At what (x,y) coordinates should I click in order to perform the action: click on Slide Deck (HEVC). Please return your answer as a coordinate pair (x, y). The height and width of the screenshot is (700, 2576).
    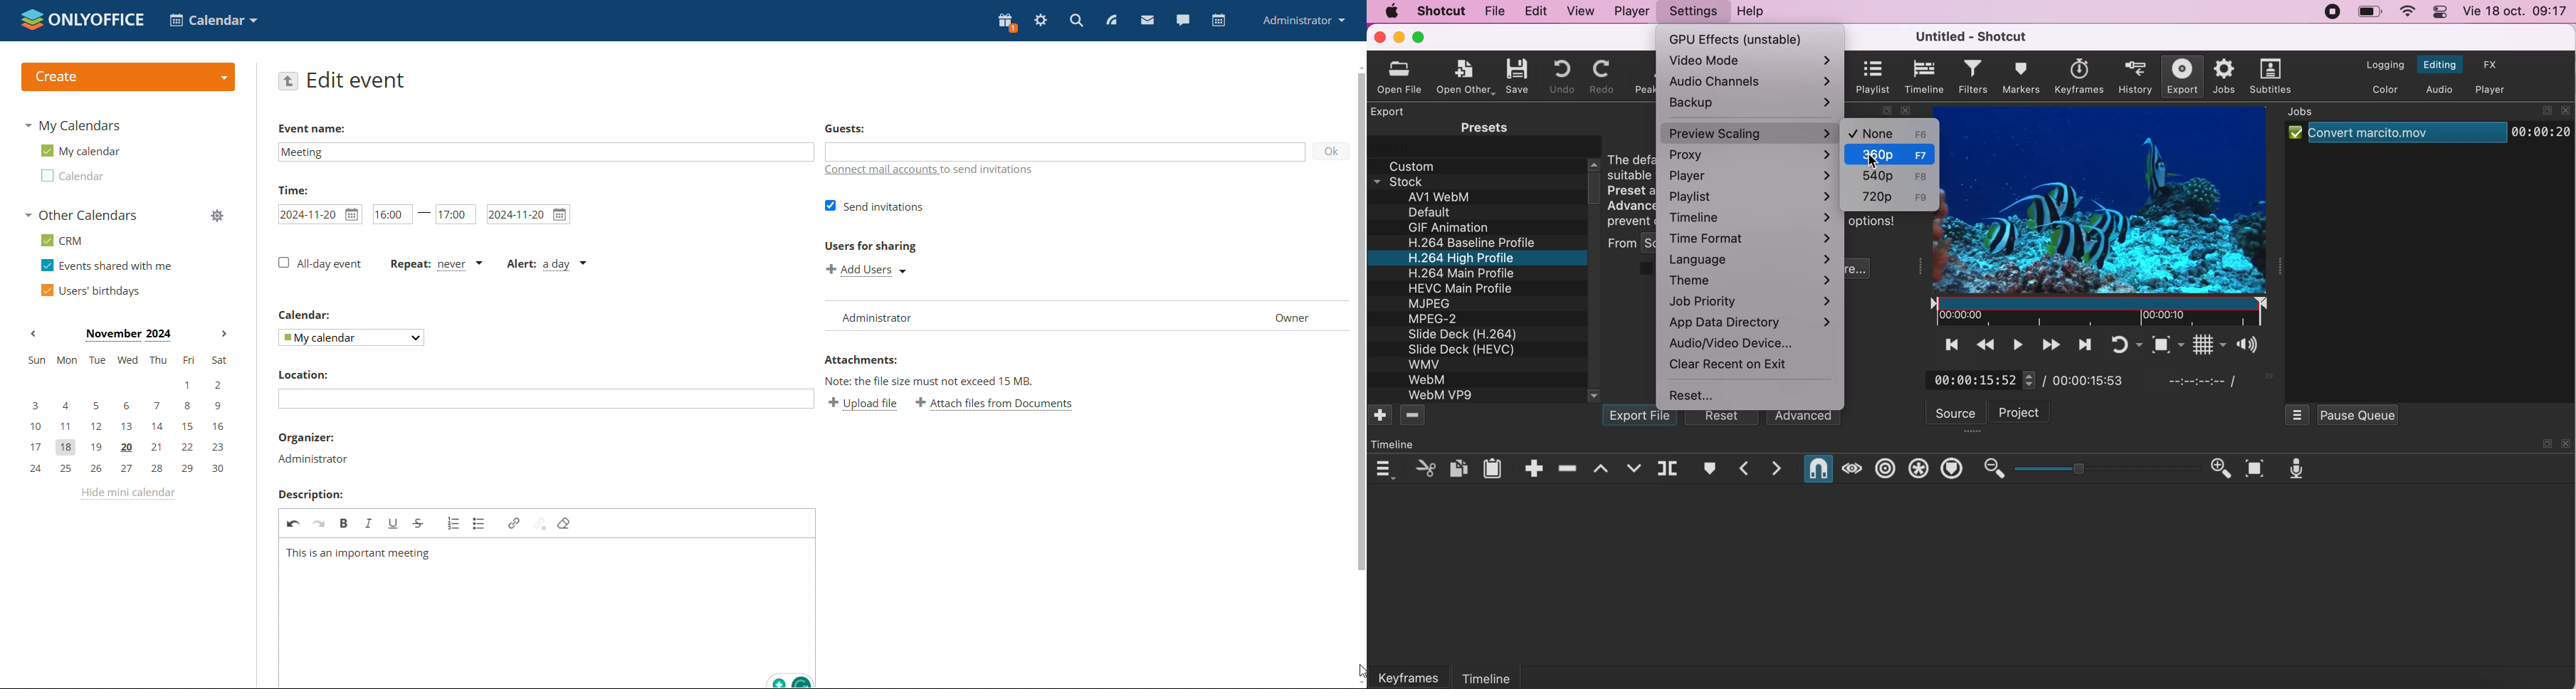
    Looking at the image, I should click on (1467, 349).